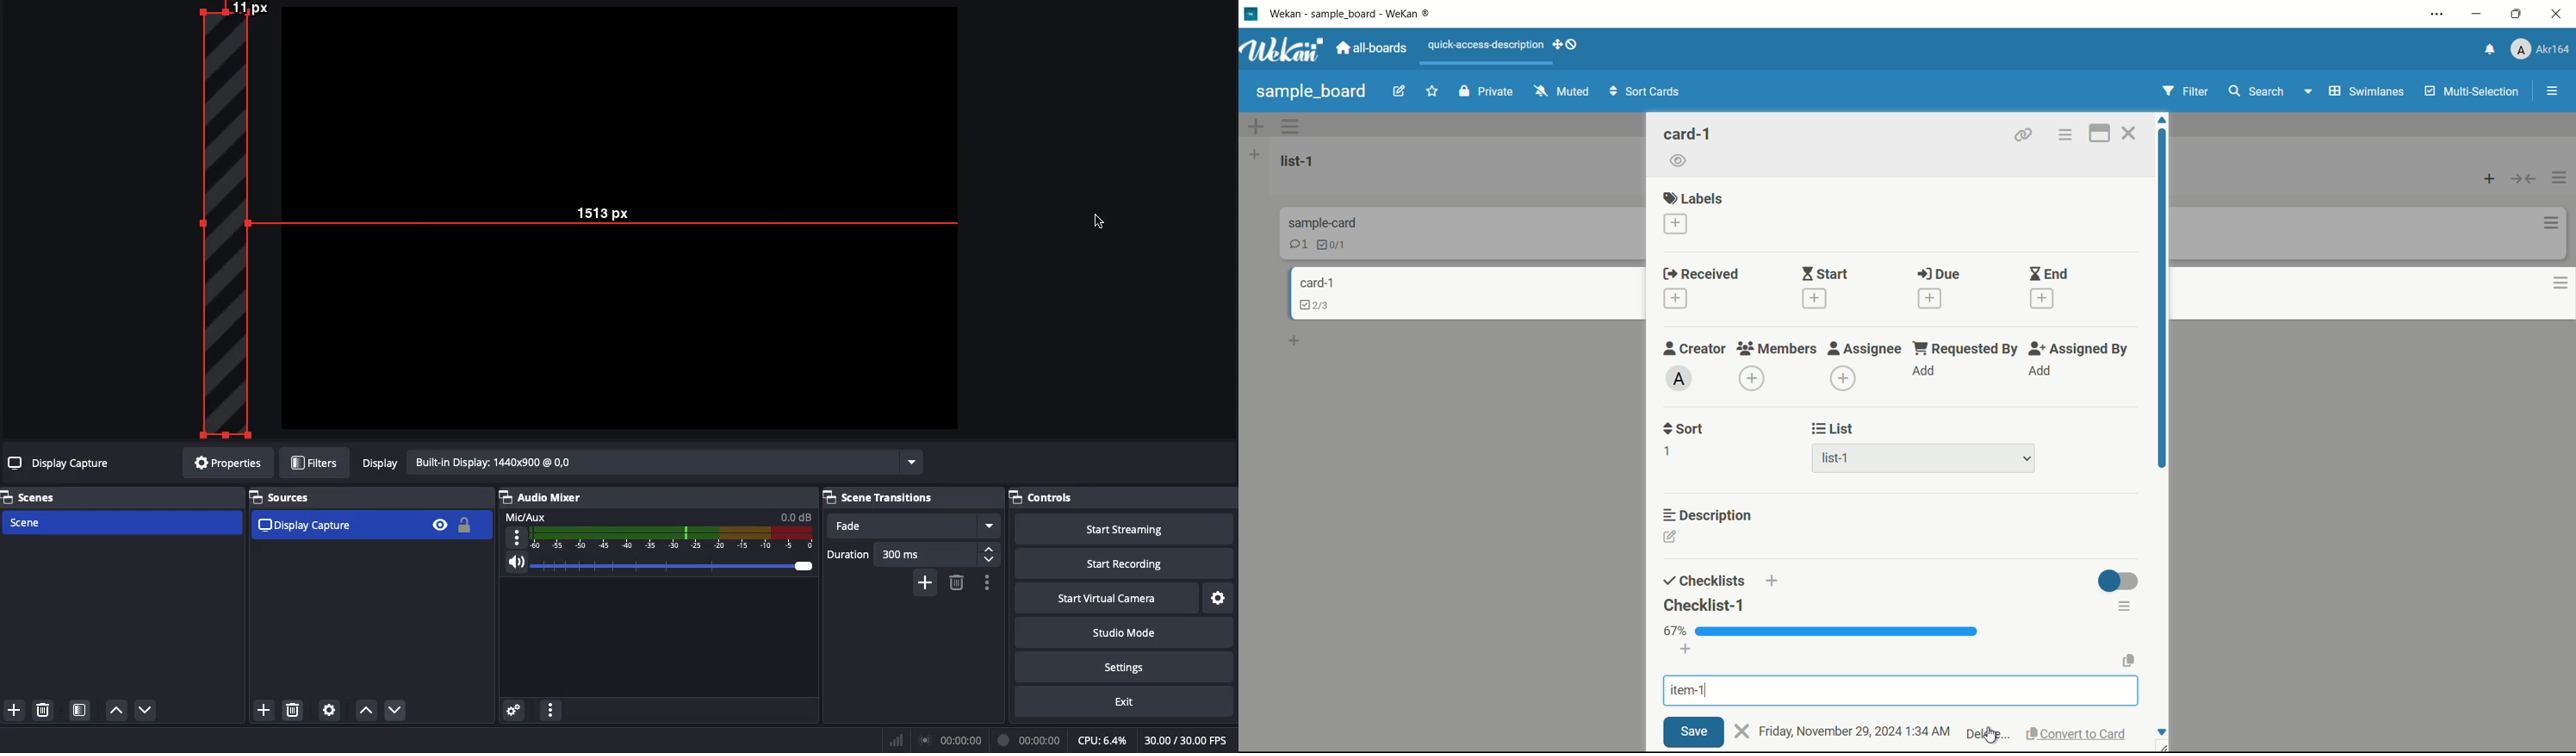 This screenshot has width=2576, height=756. I want to click on list actions, so click(2559, 177).